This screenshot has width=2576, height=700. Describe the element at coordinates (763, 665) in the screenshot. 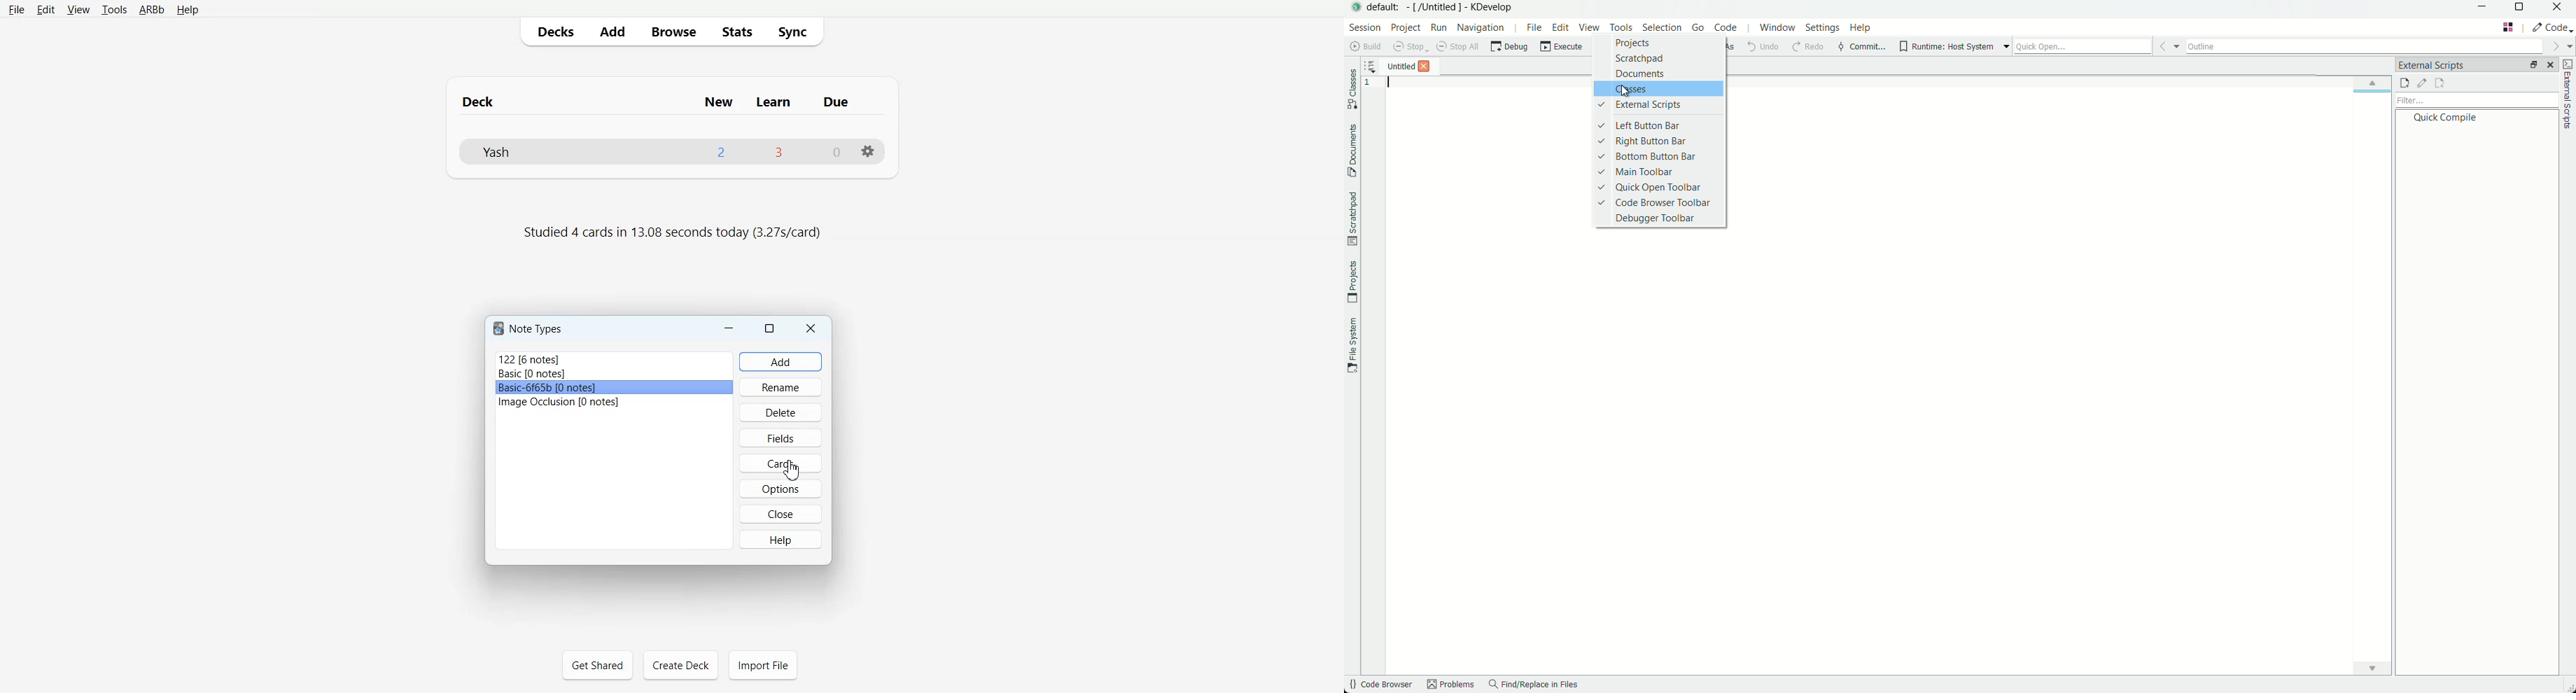

I see `Import File` at that location.